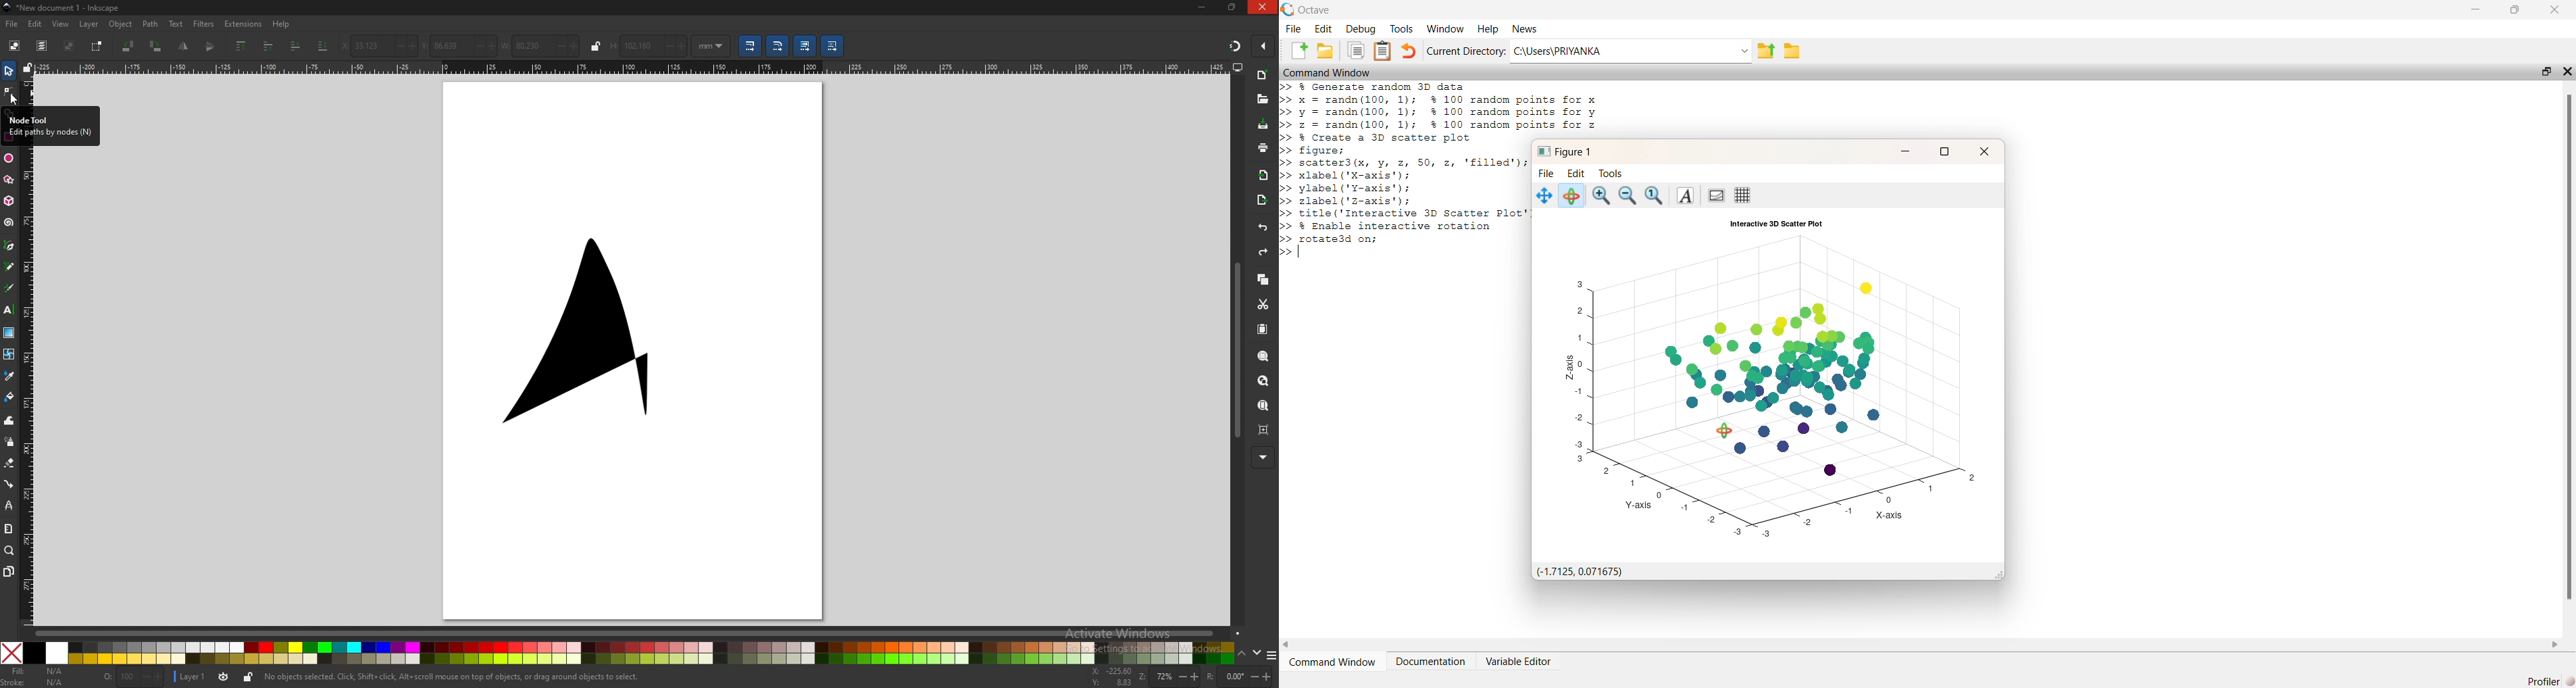 The height and width of the screenshot is (700, 2576). What do you see at coordinates (1294, 253) in the screenshot?
I see `>> |` at bounding box center [1294, 253].